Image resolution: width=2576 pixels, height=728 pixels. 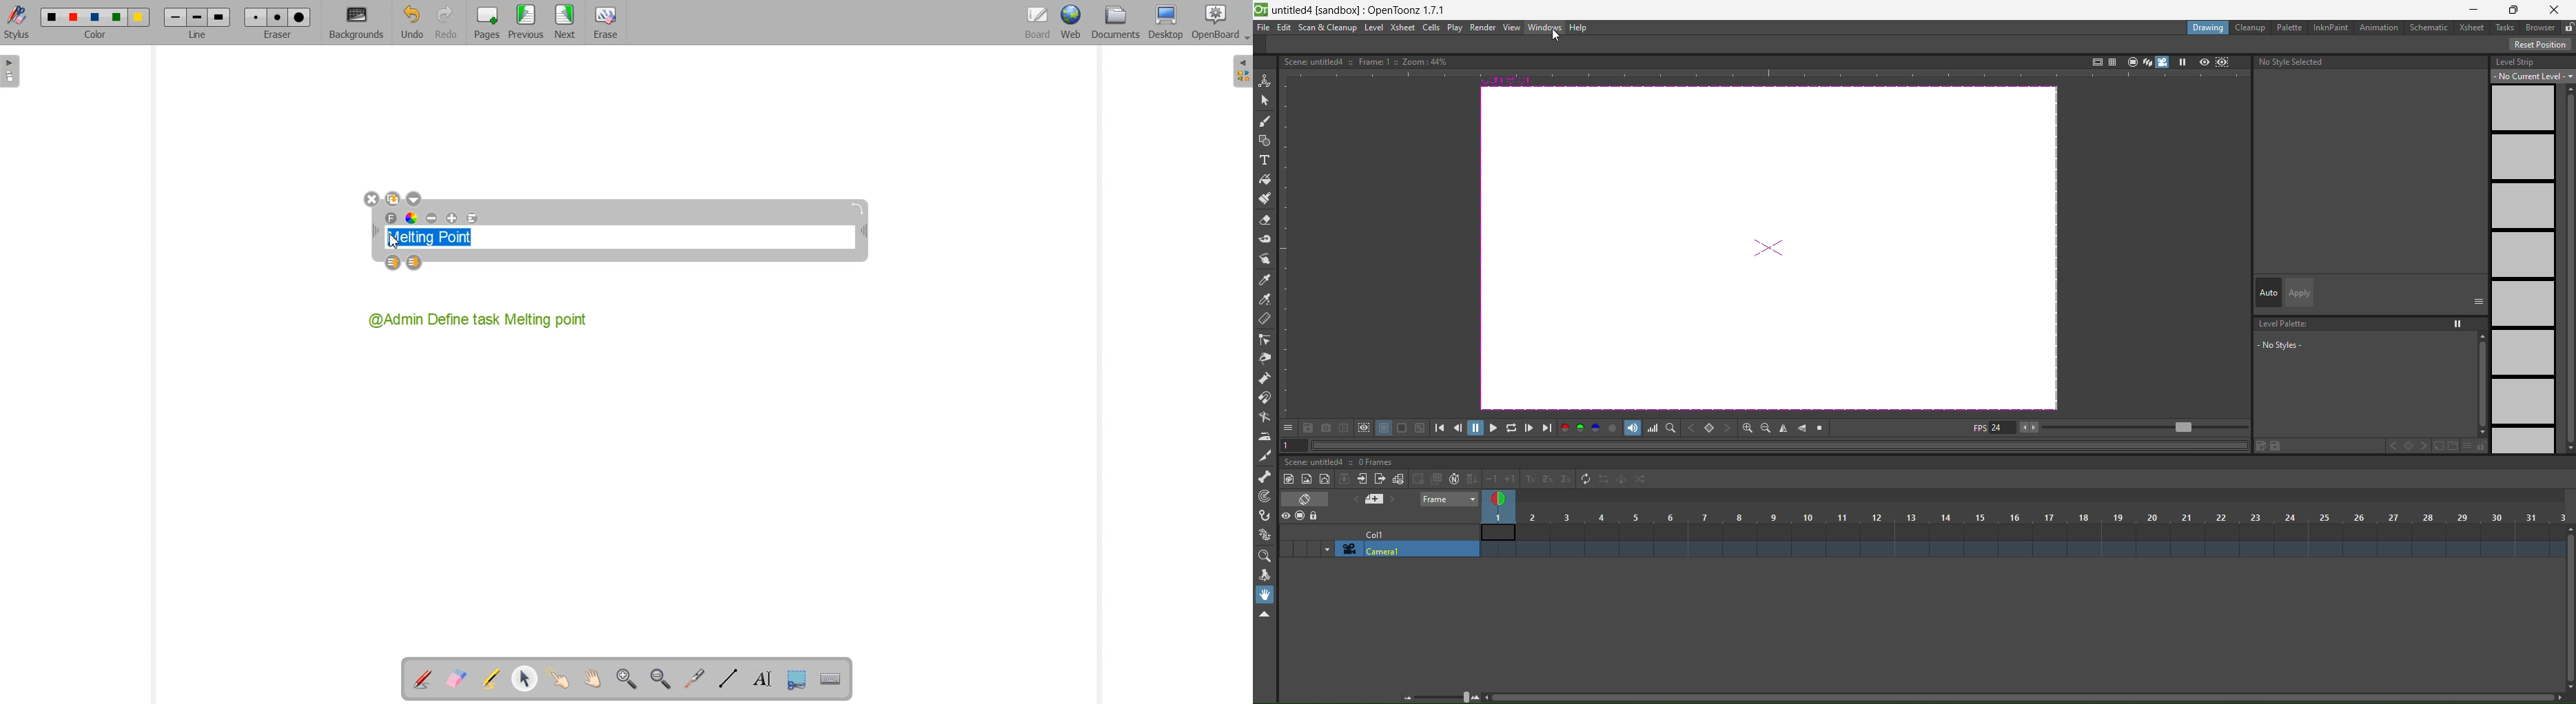 What do you see at coordinates (422, 679) in the screenshot?
I see `Annotate Document` at bounding box center [422, 679].